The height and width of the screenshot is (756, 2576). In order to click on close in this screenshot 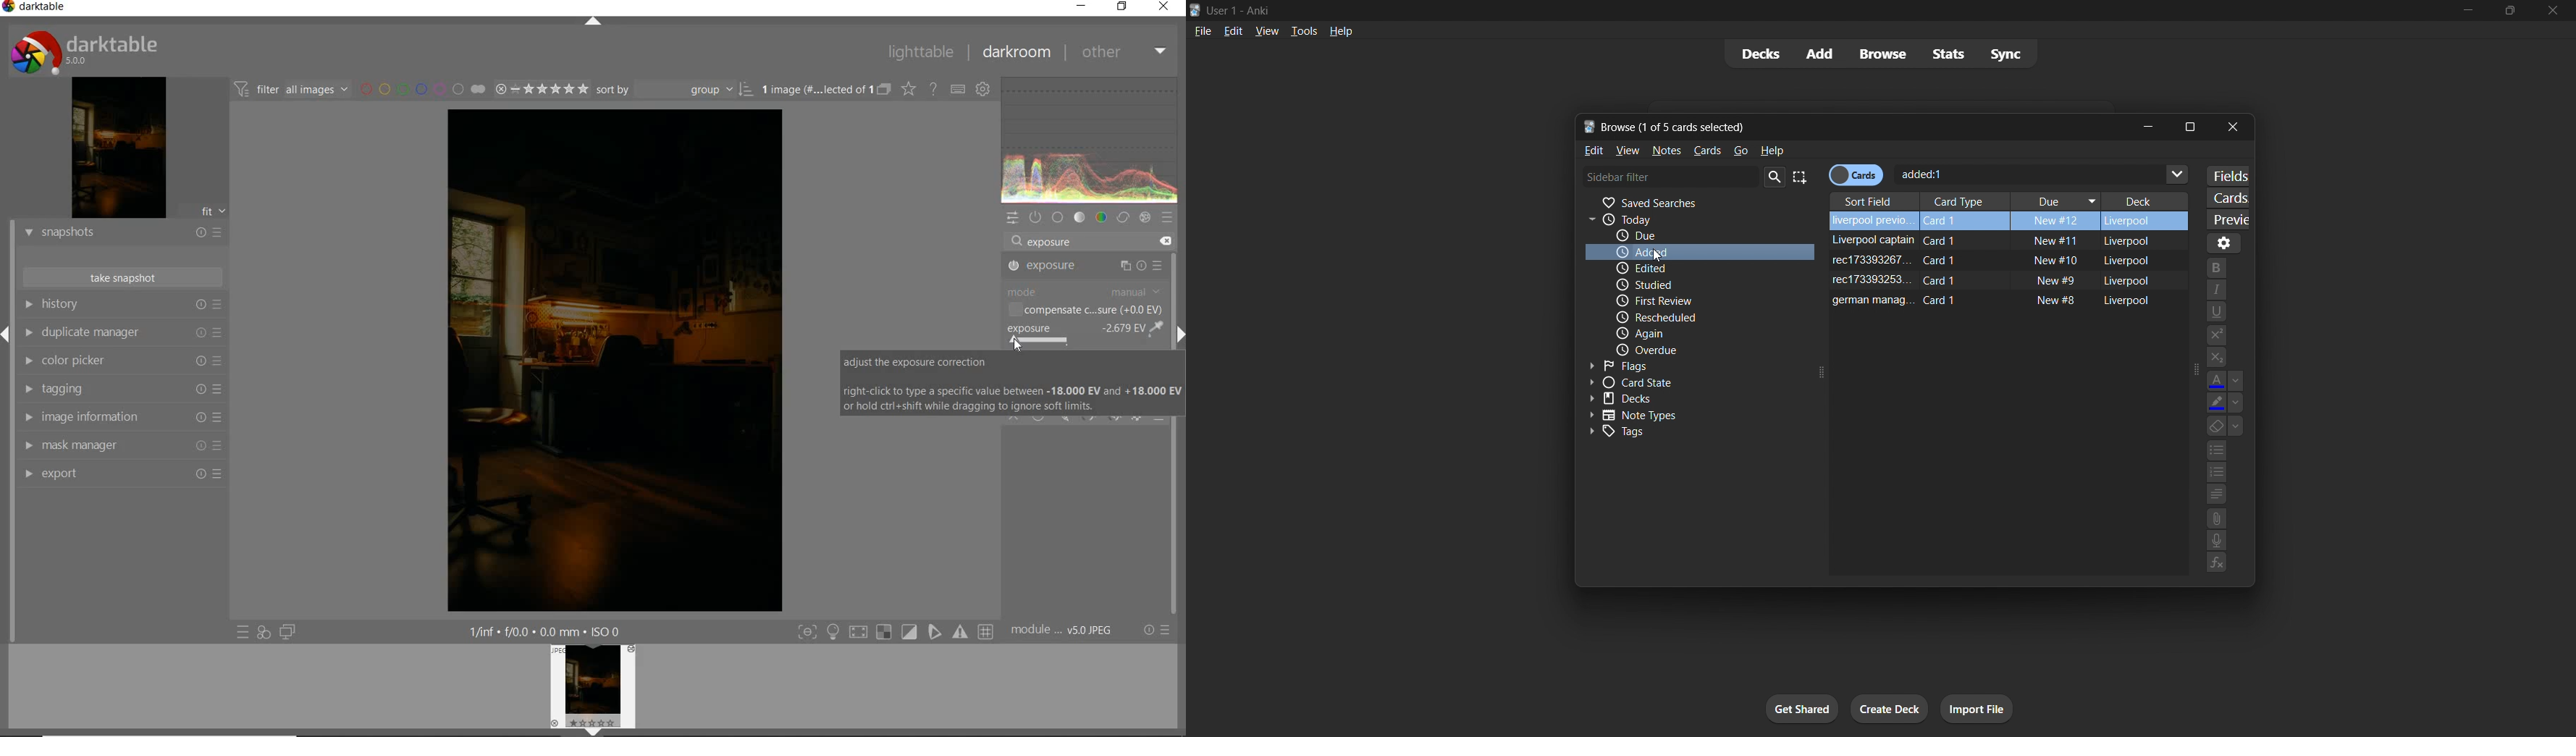, I will do `click(2231, 127)`.